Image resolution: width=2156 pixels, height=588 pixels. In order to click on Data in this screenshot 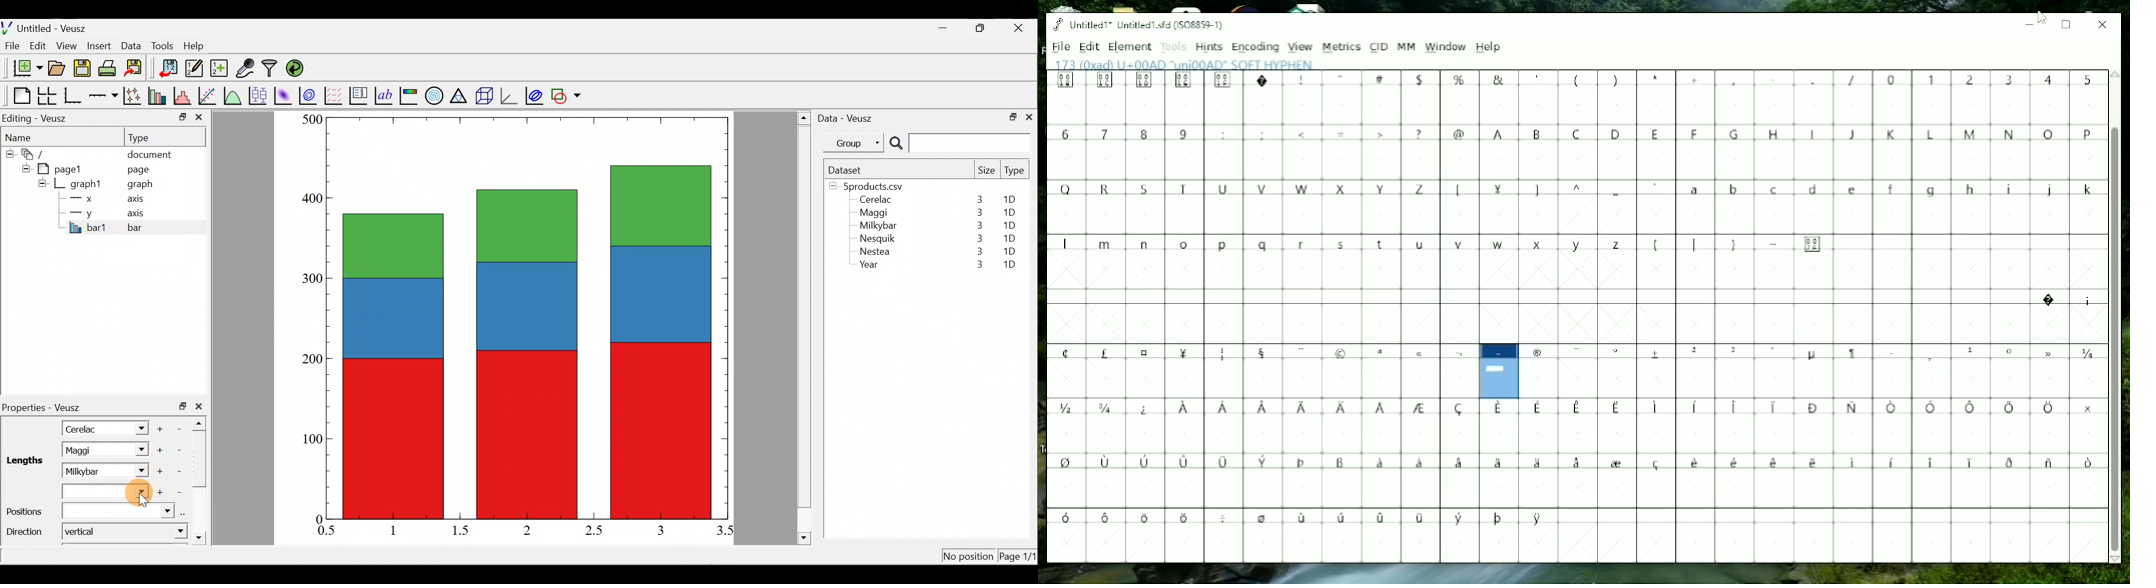, I will do `click(131, 45)`.